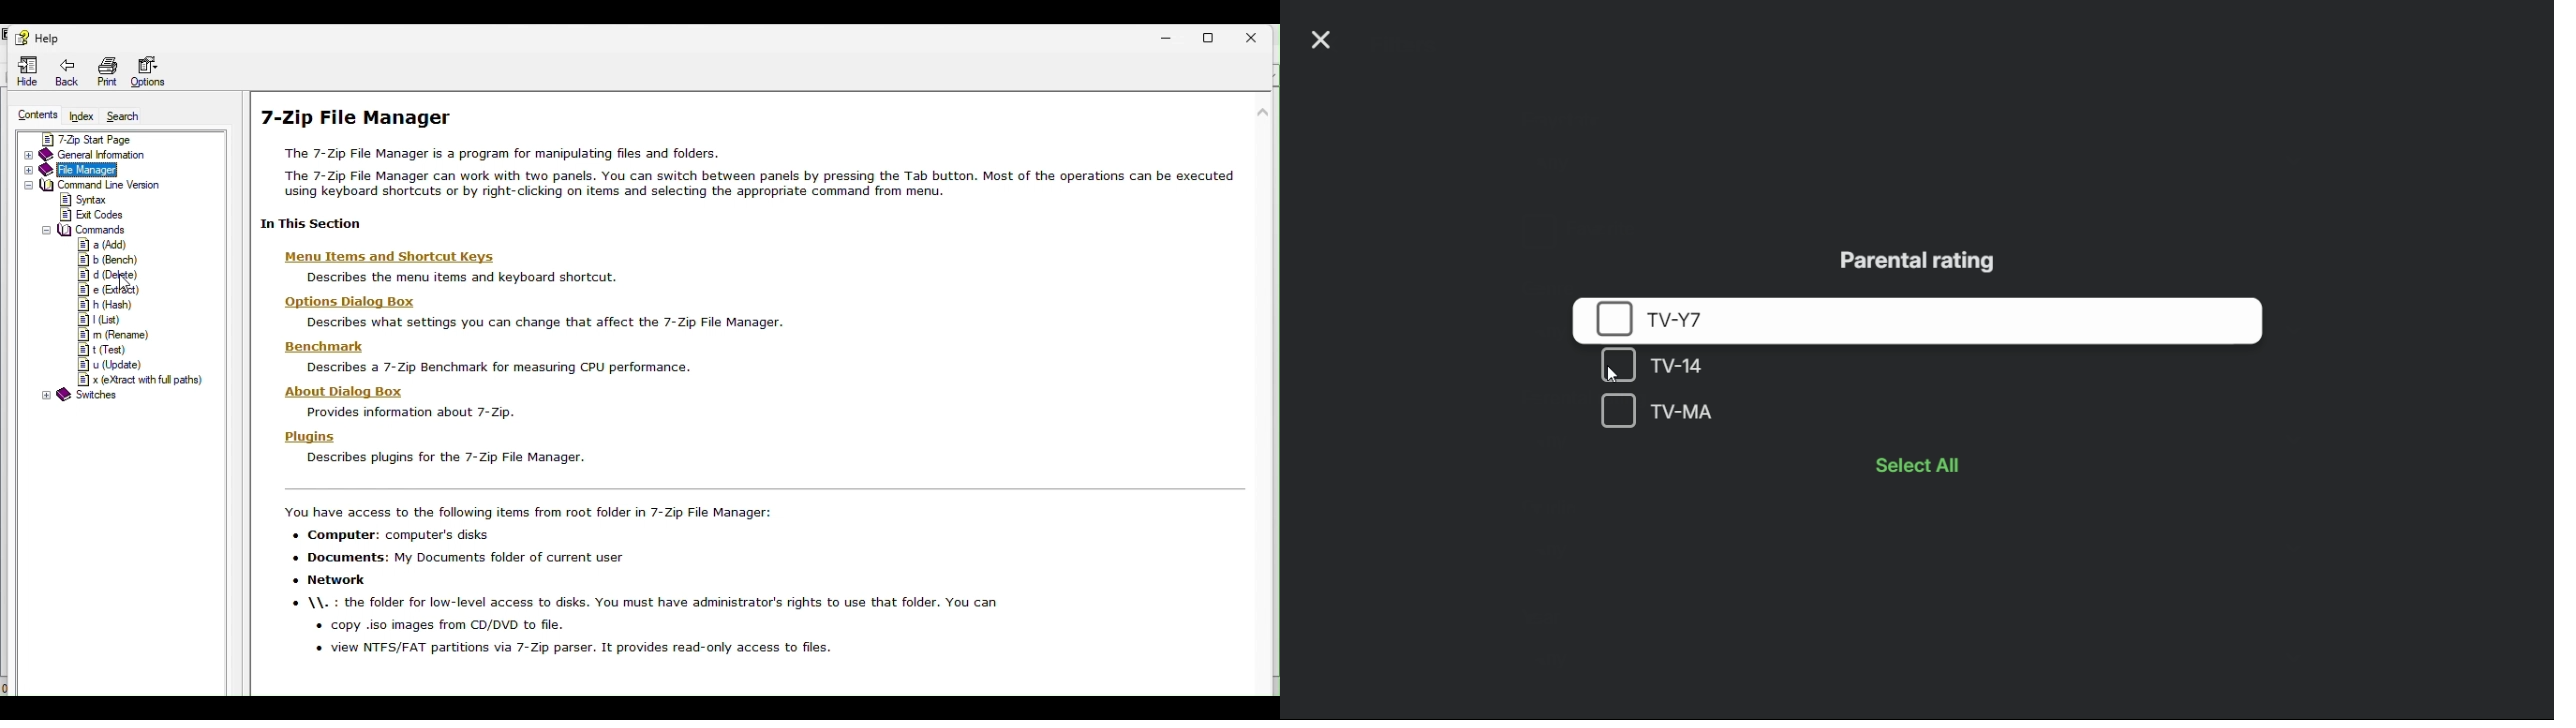  Describe the element at coordinates (318, 347) in the screenshot. I see `‘Benchmark` at that location.